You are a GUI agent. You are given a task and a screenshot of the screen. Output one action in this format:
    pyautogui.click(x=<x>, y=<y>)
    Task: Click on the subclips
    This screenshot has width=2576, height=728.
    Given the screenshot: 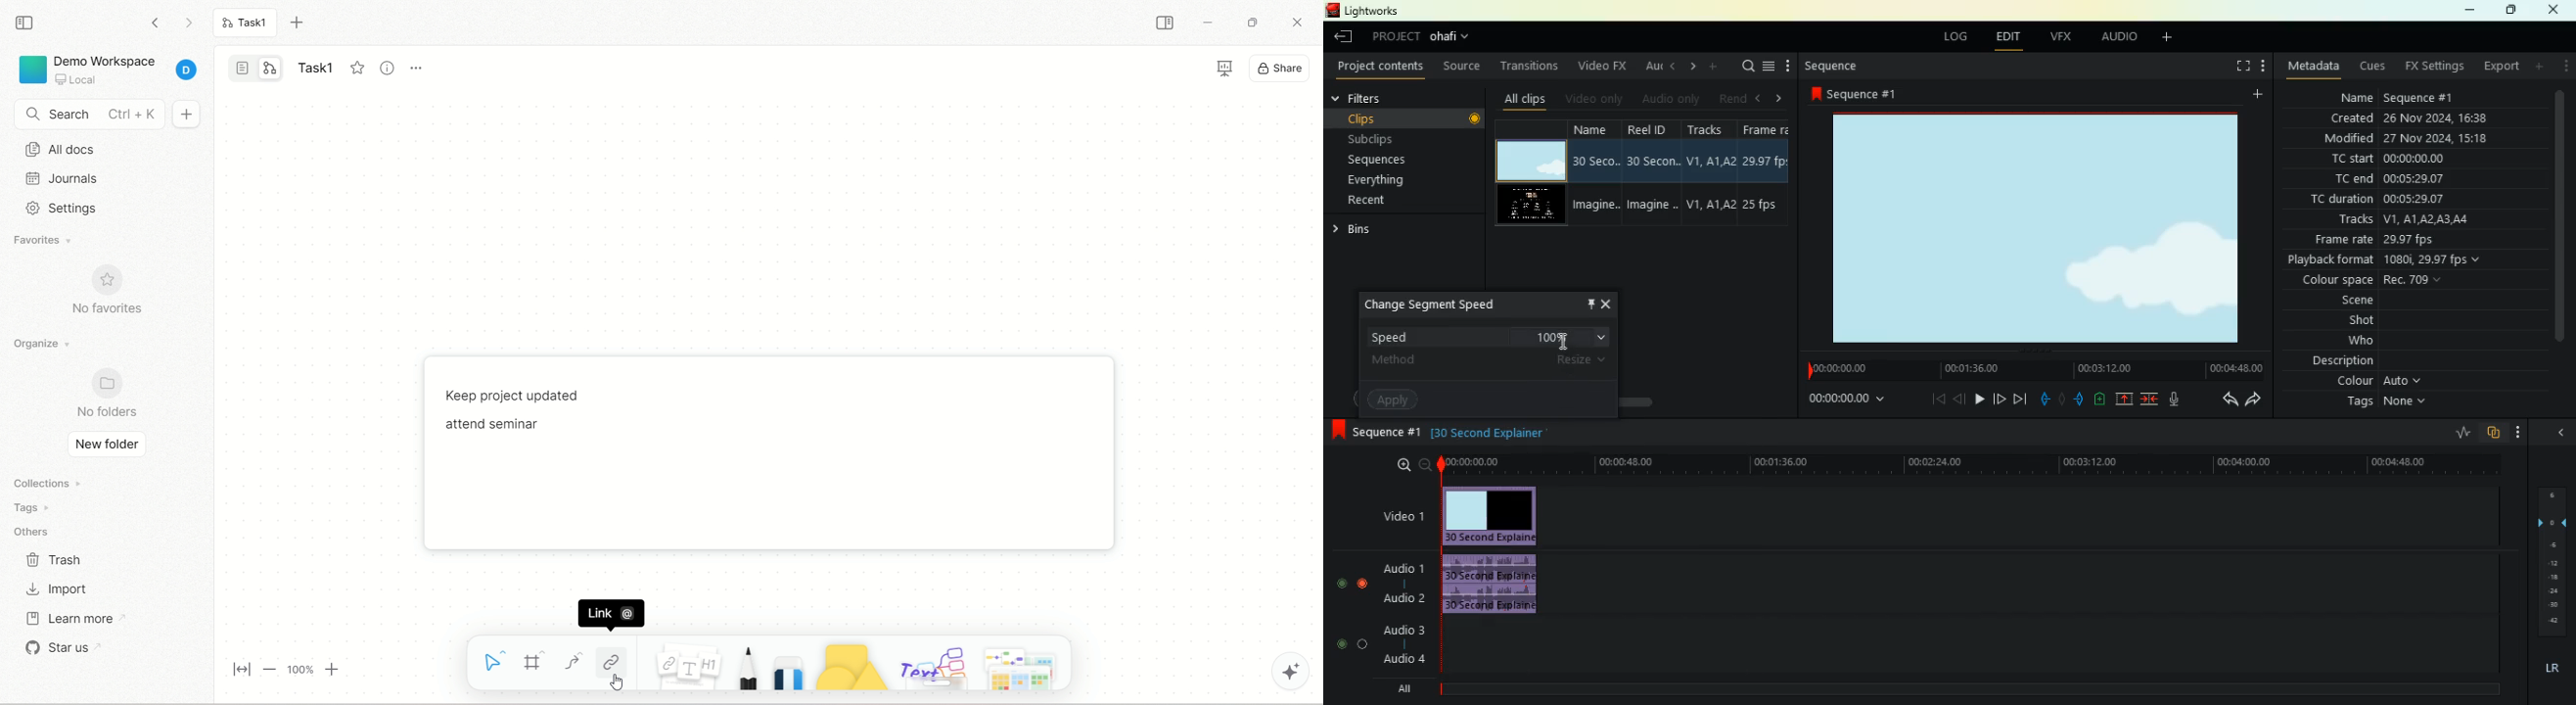 What is the action you would take?
    pyautogui.click(x=1382, y=140)
    